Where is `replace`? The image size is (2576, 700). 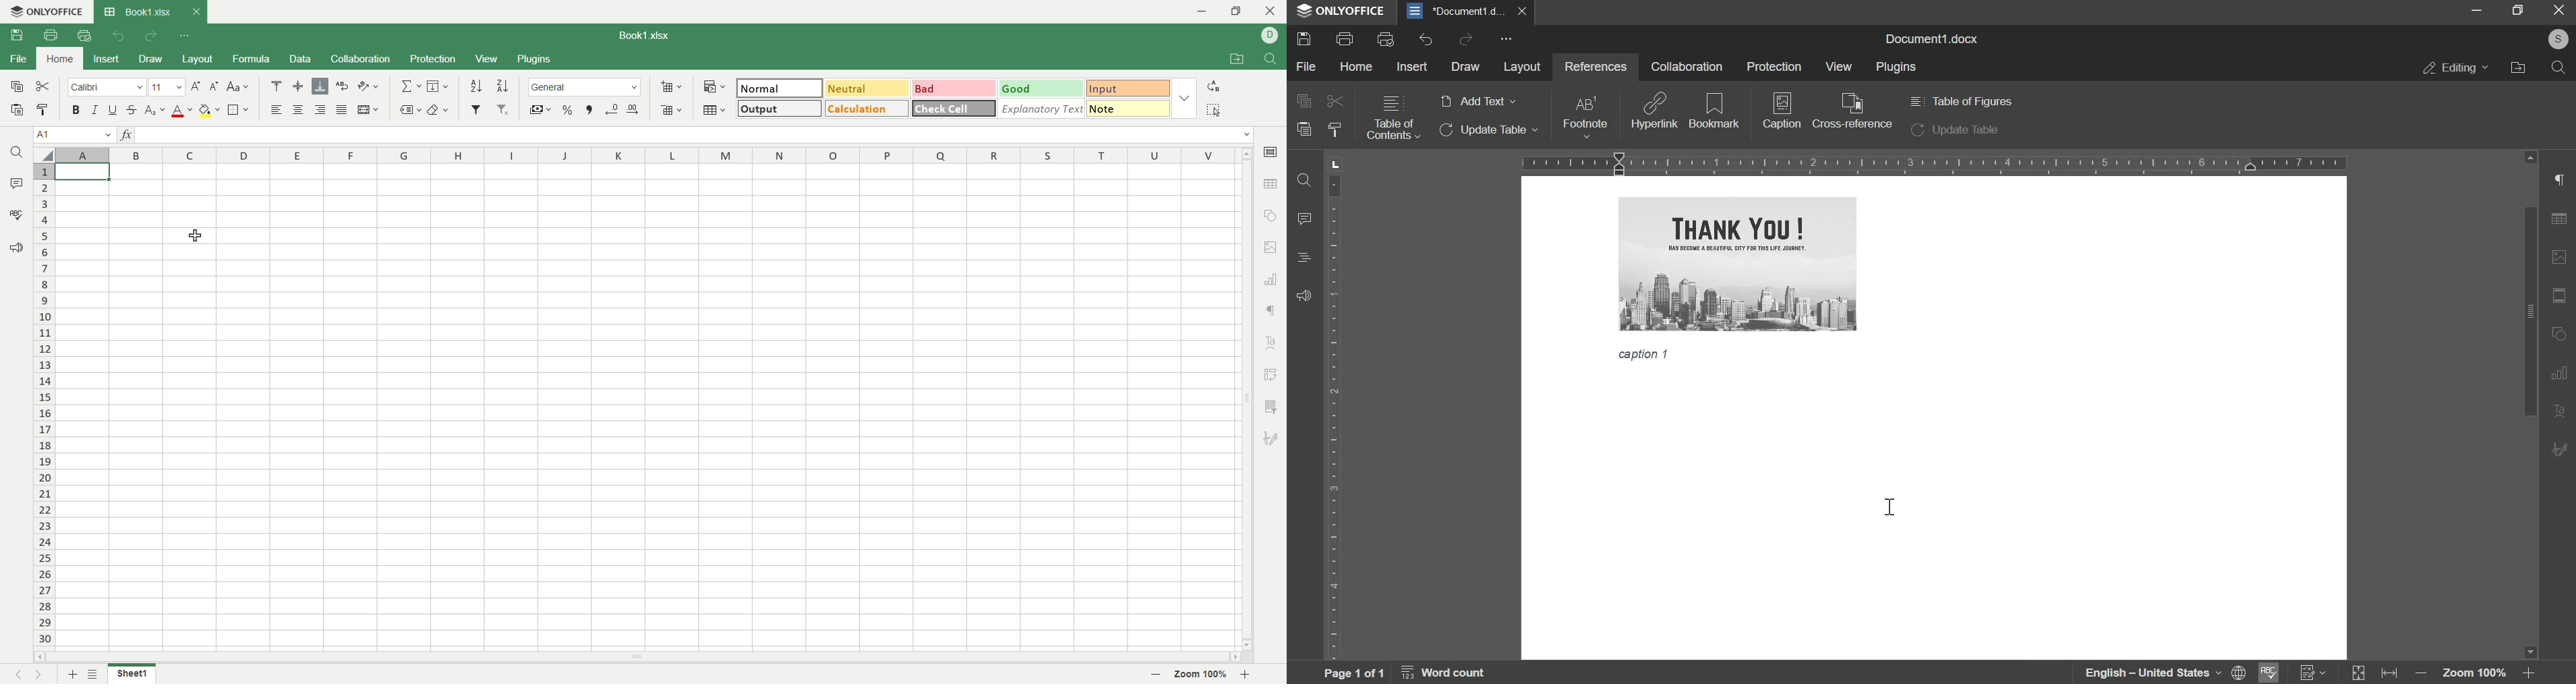
replace is located at coordinates (1214, 86).